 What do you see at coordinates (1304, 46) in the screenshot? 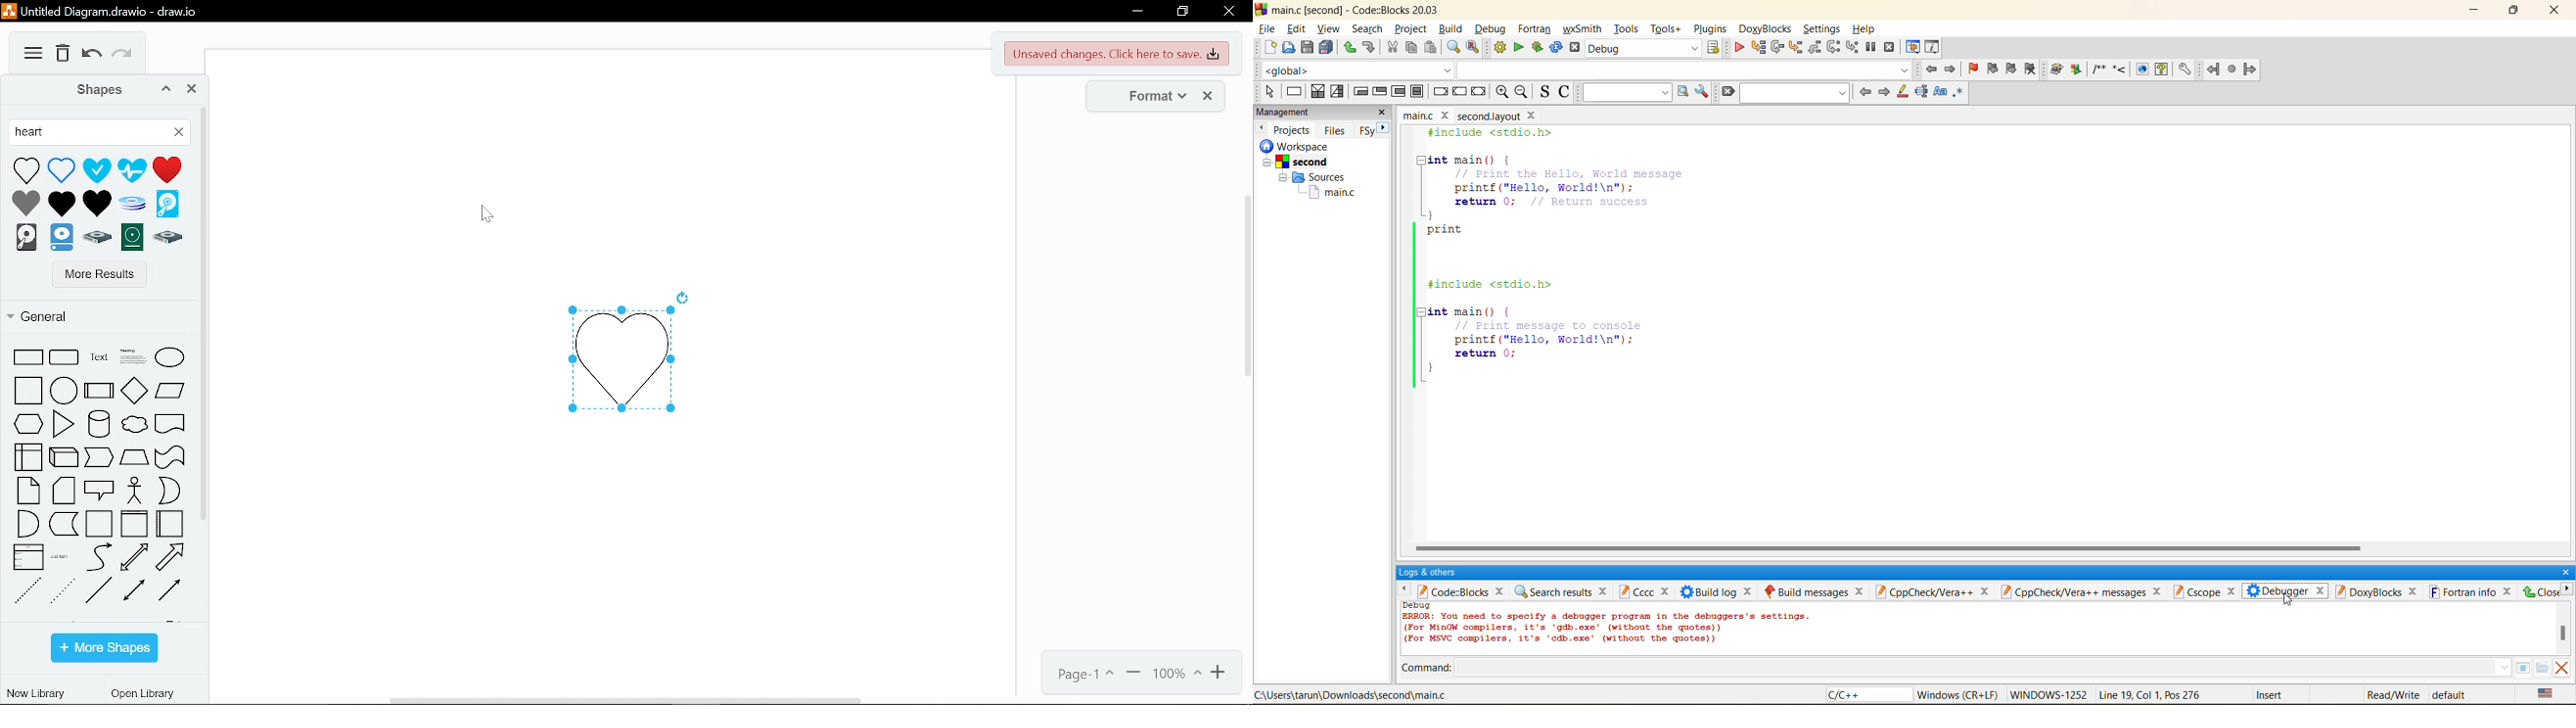
I see `save` at bounding box center [1304, 46].